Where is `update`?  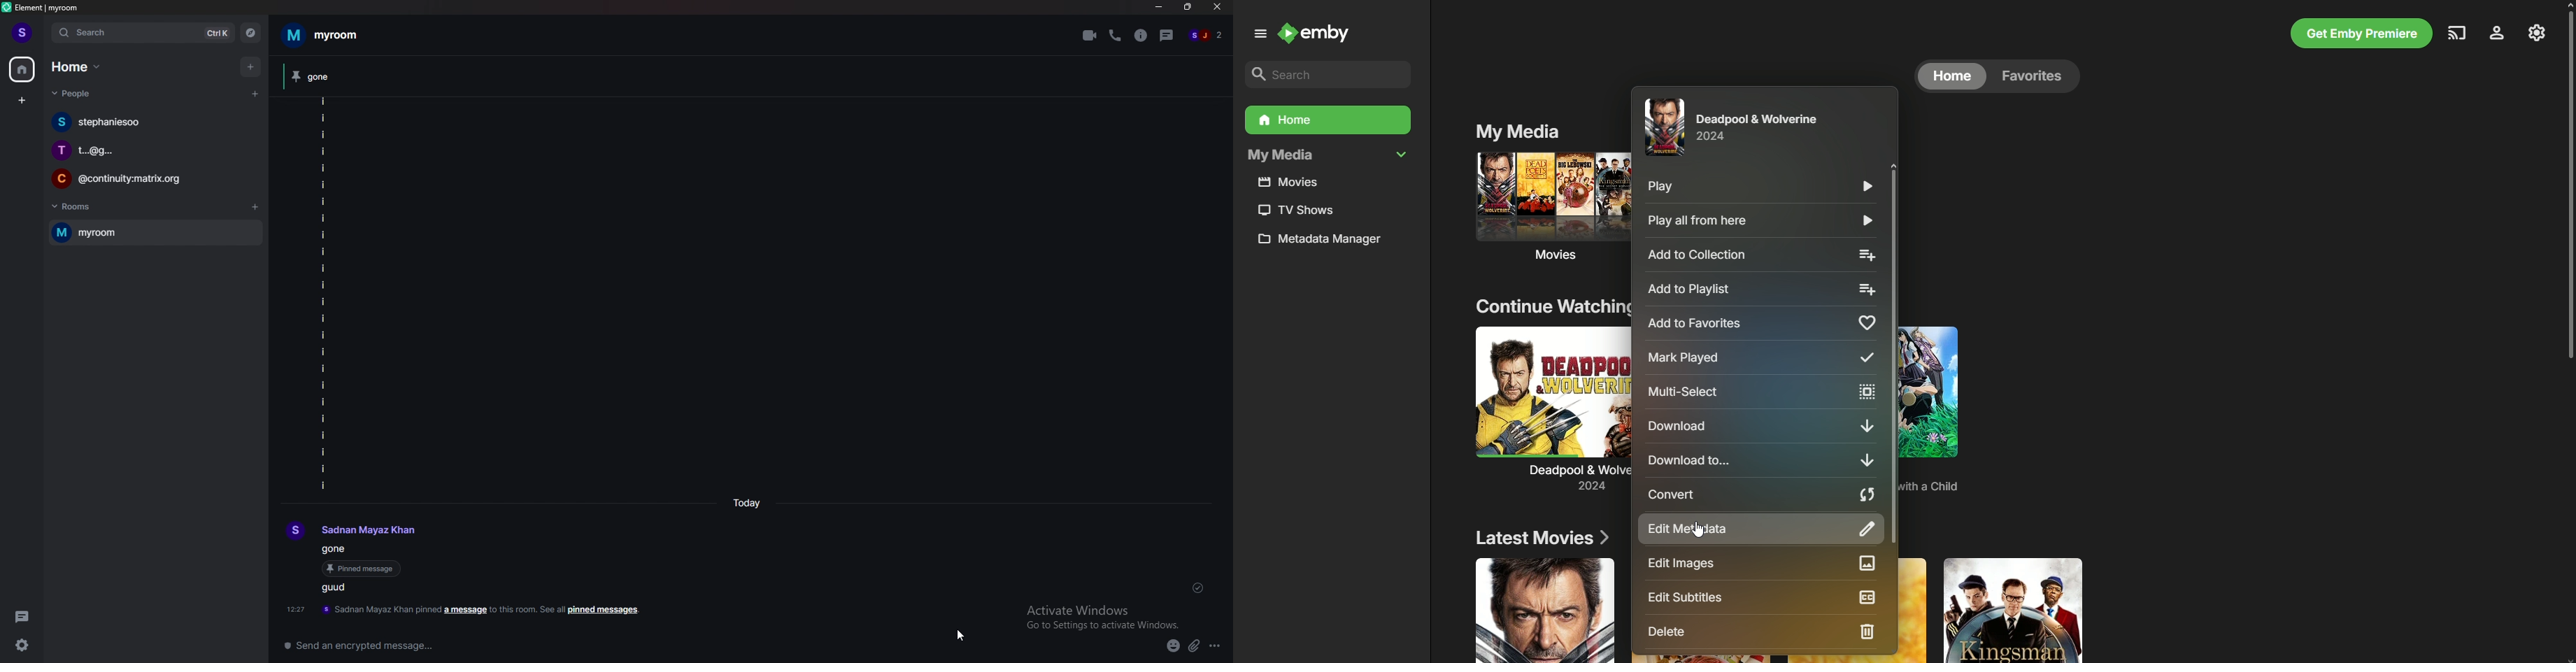 update is located at coordinates (468, 610).